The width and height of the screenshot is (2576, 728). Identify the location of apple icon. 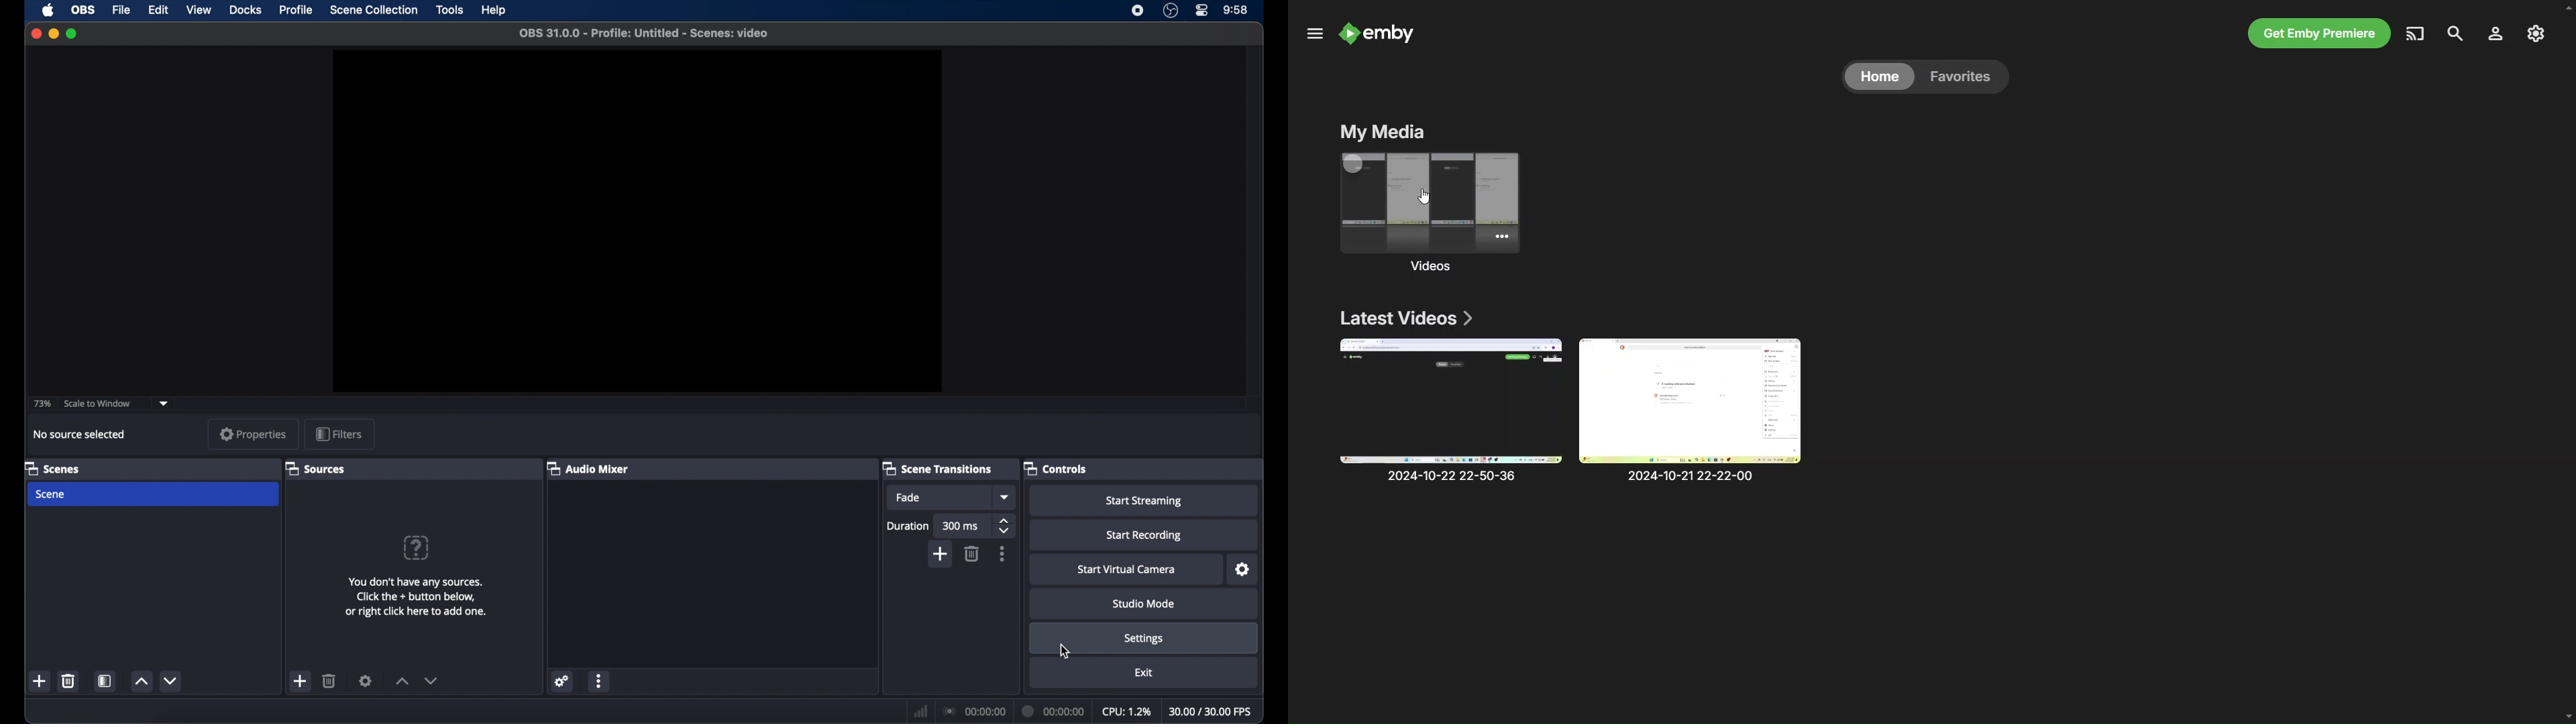
(48, 11).